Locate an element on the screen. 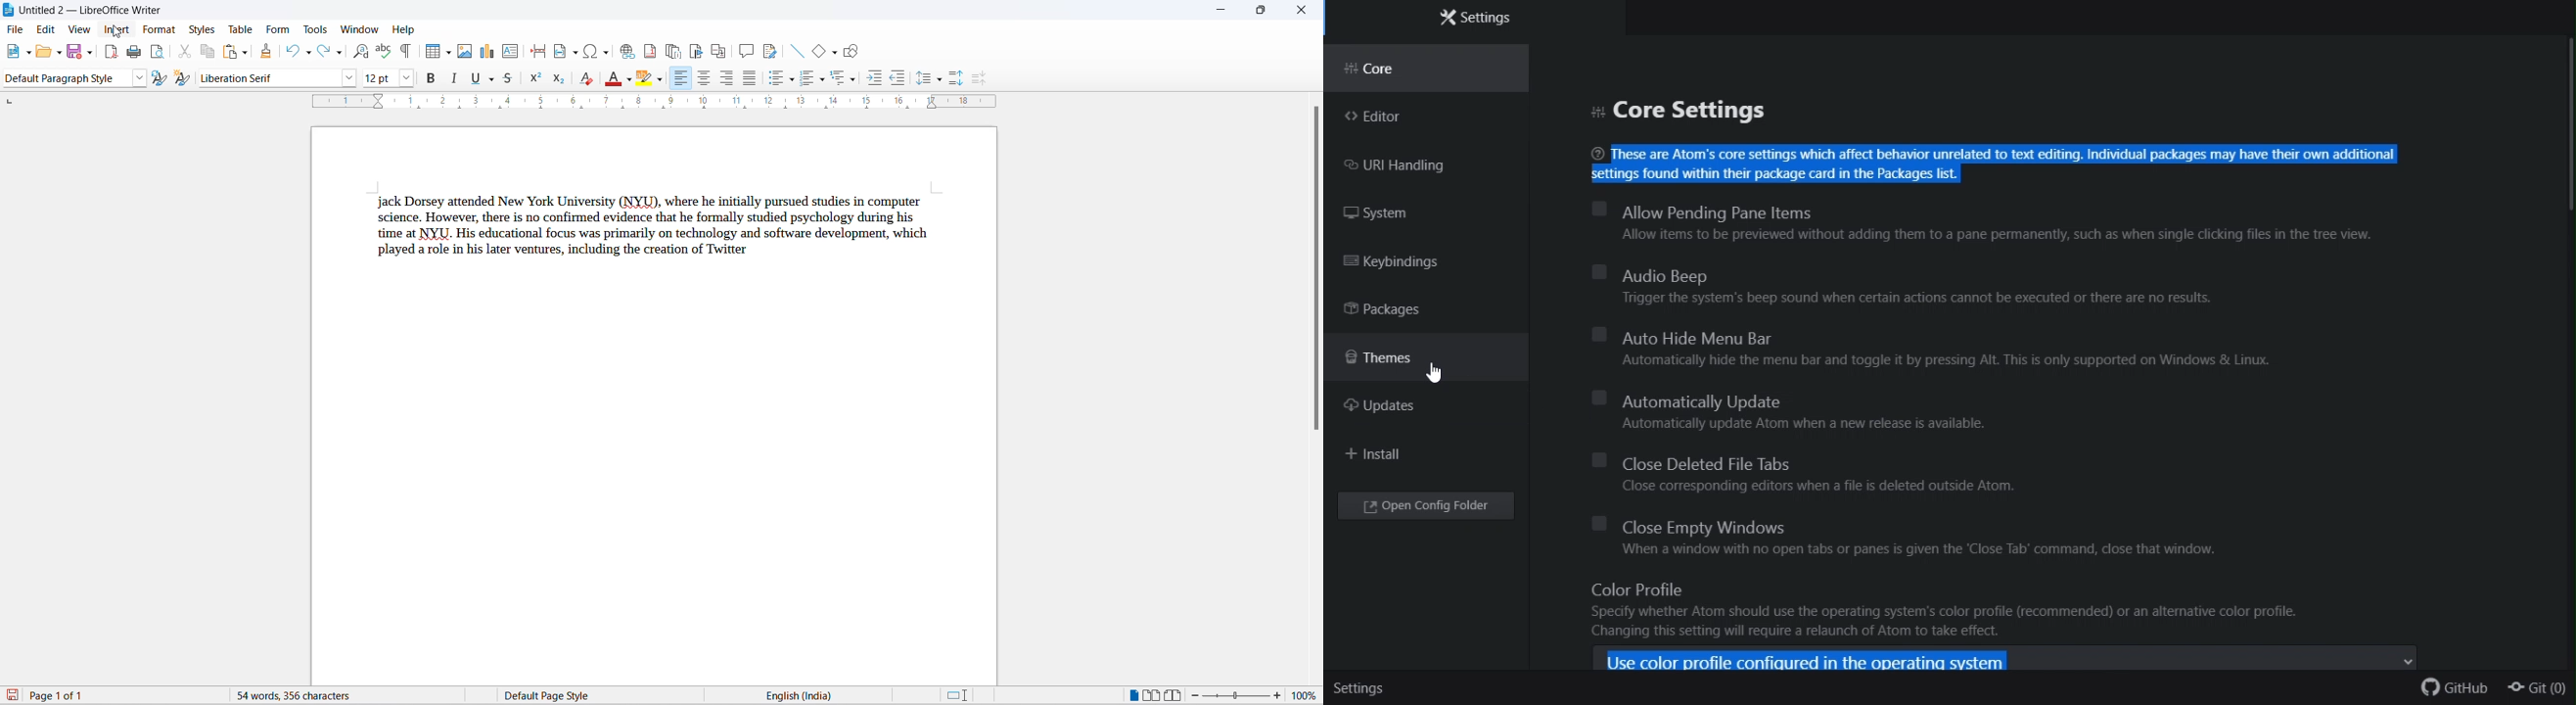 The image size is (2576, 728). export as pdf is located at coordinates (111, 53).